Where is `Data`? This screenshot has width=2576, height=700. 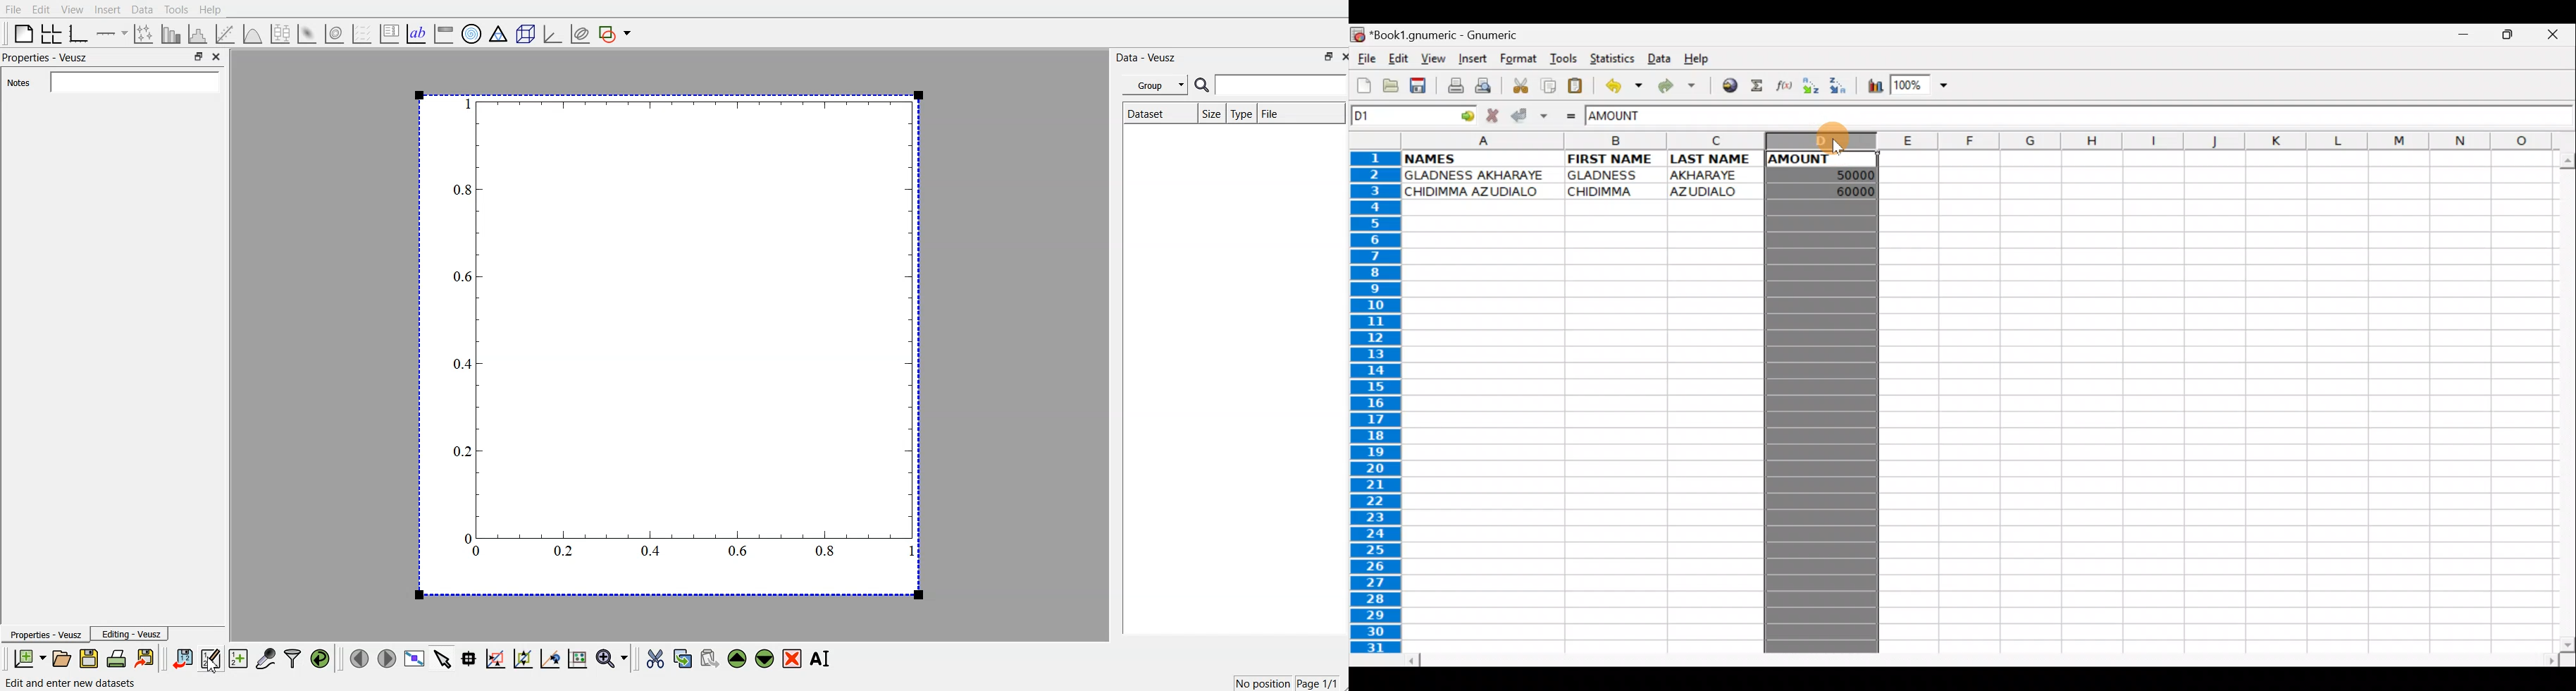
Data is located at coordinates (143, 10).